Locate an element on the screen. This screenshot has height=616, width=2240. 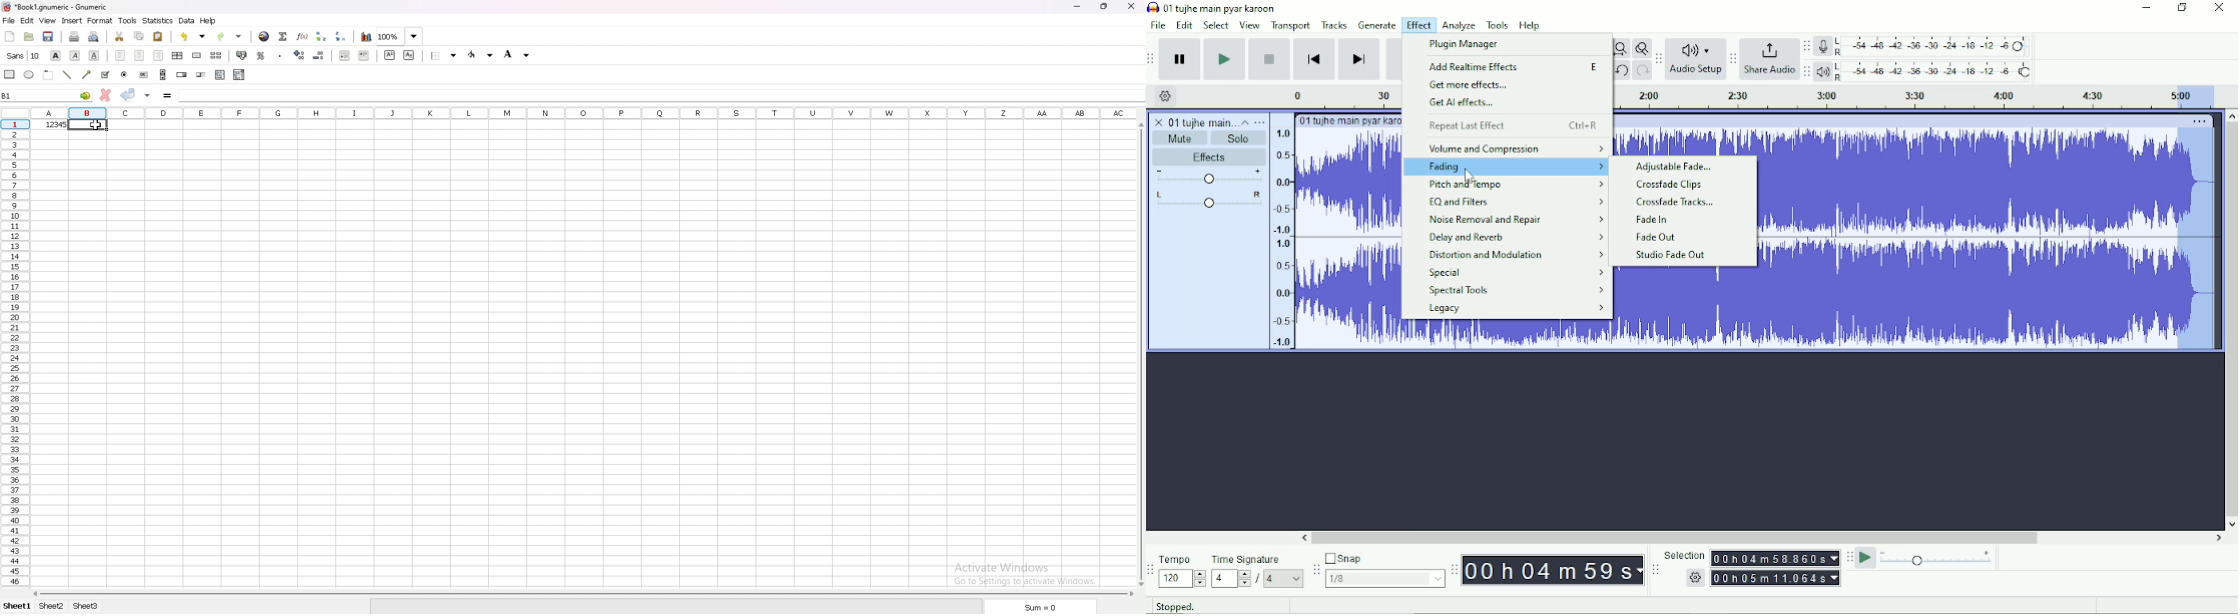
Audacity selection toolbar is located at coordinates (1655, 569).